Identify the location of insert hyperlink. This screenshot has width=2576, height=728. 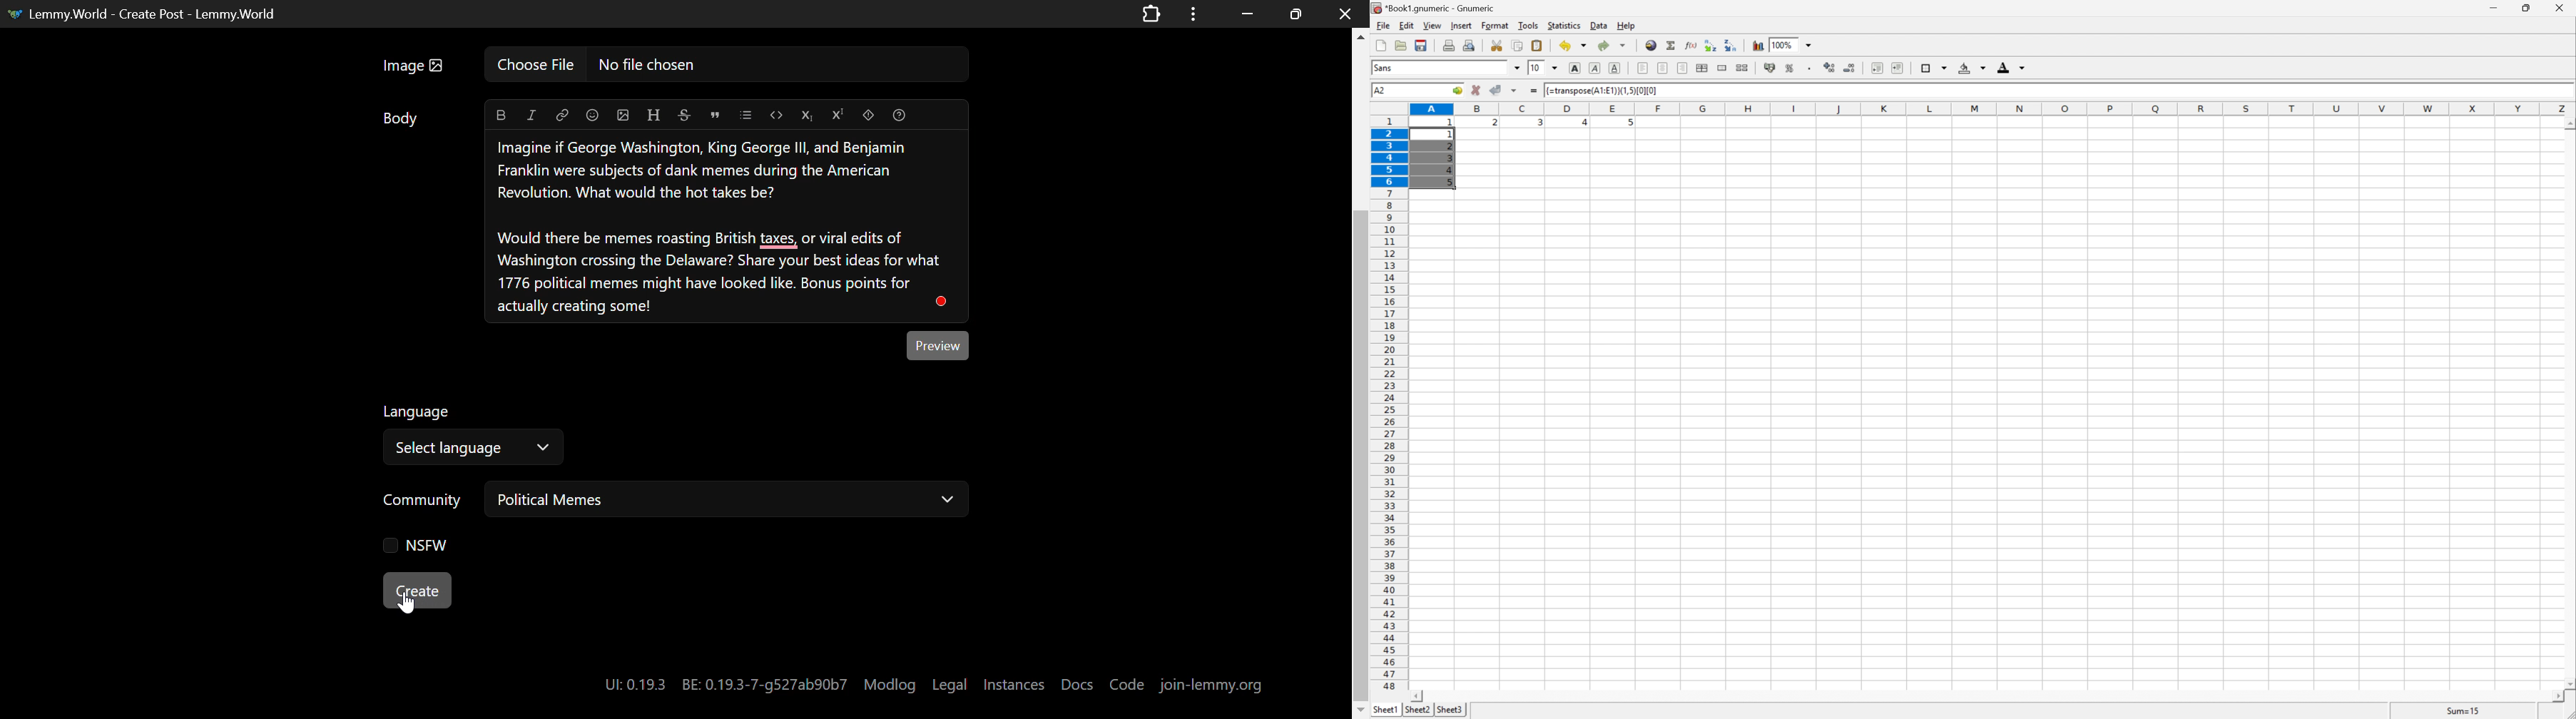
(1651, 45).